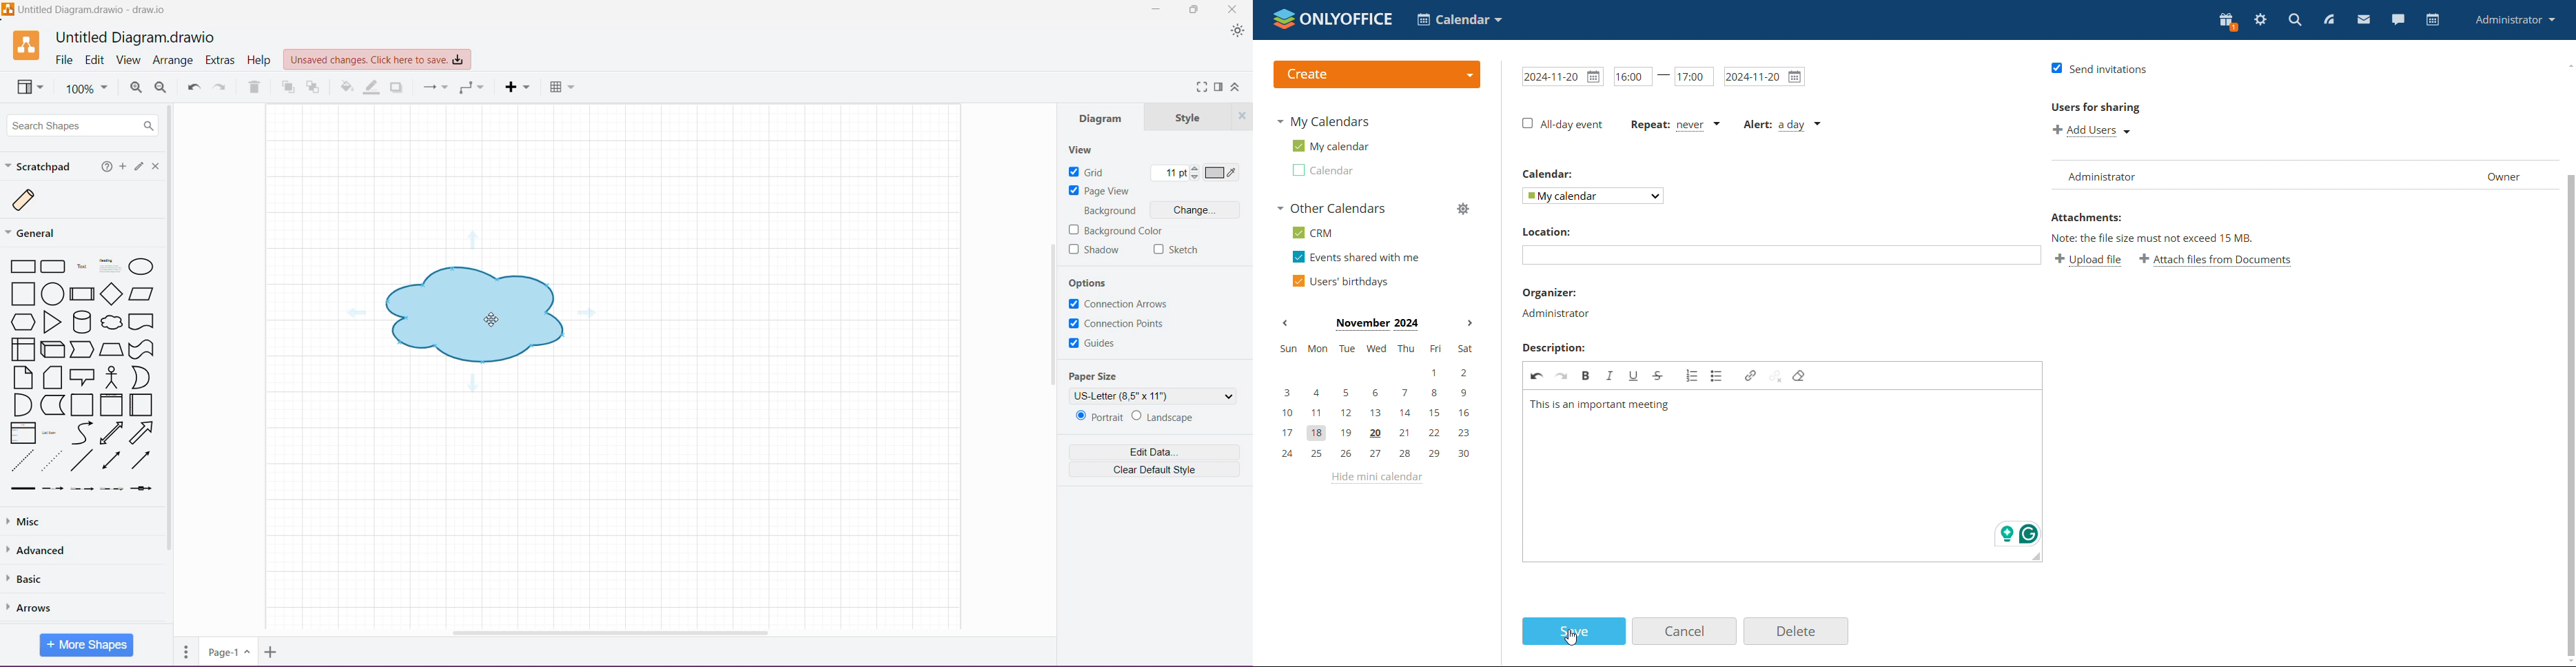  What do you see at coordinates (1154, 396) in the screenshot?
I see `US Letter (8.5" x 11")` at bounding box center [1154, 396].